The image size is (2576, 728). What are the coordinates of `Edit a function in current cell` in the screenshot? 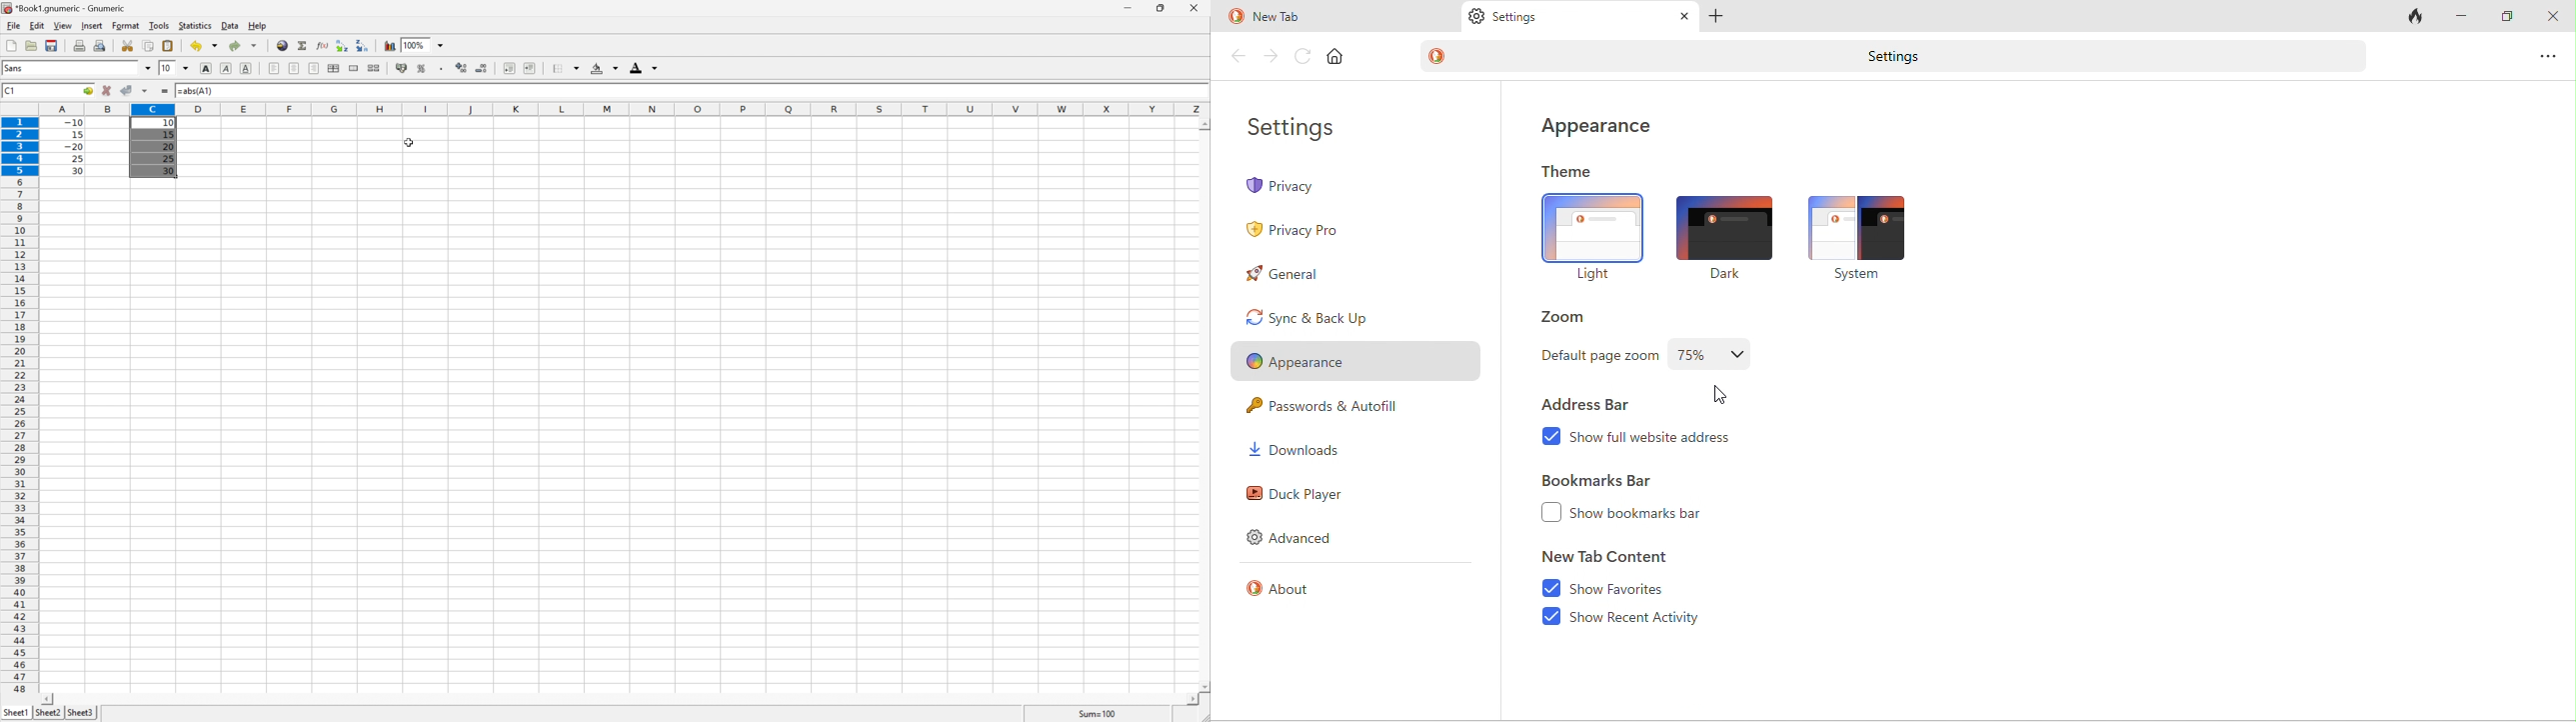 It's located at (323, 44).